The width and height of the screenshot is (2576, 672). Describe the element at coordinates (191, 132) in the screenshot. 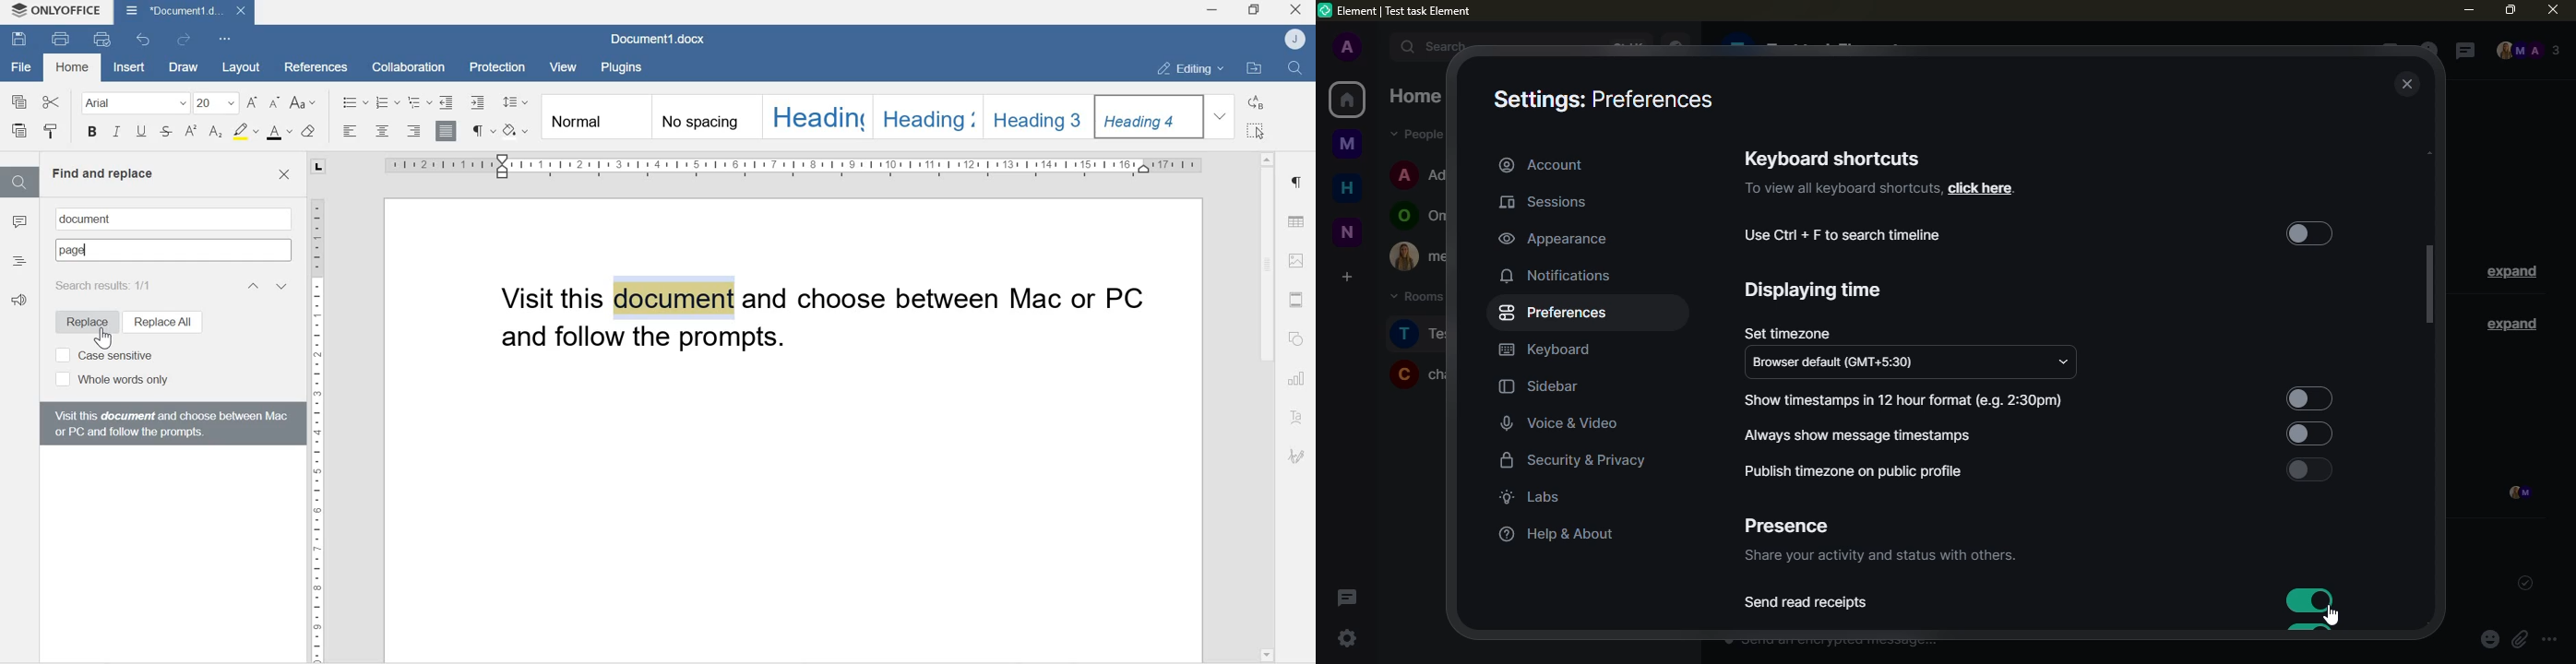

I see `Superscript` at that location.